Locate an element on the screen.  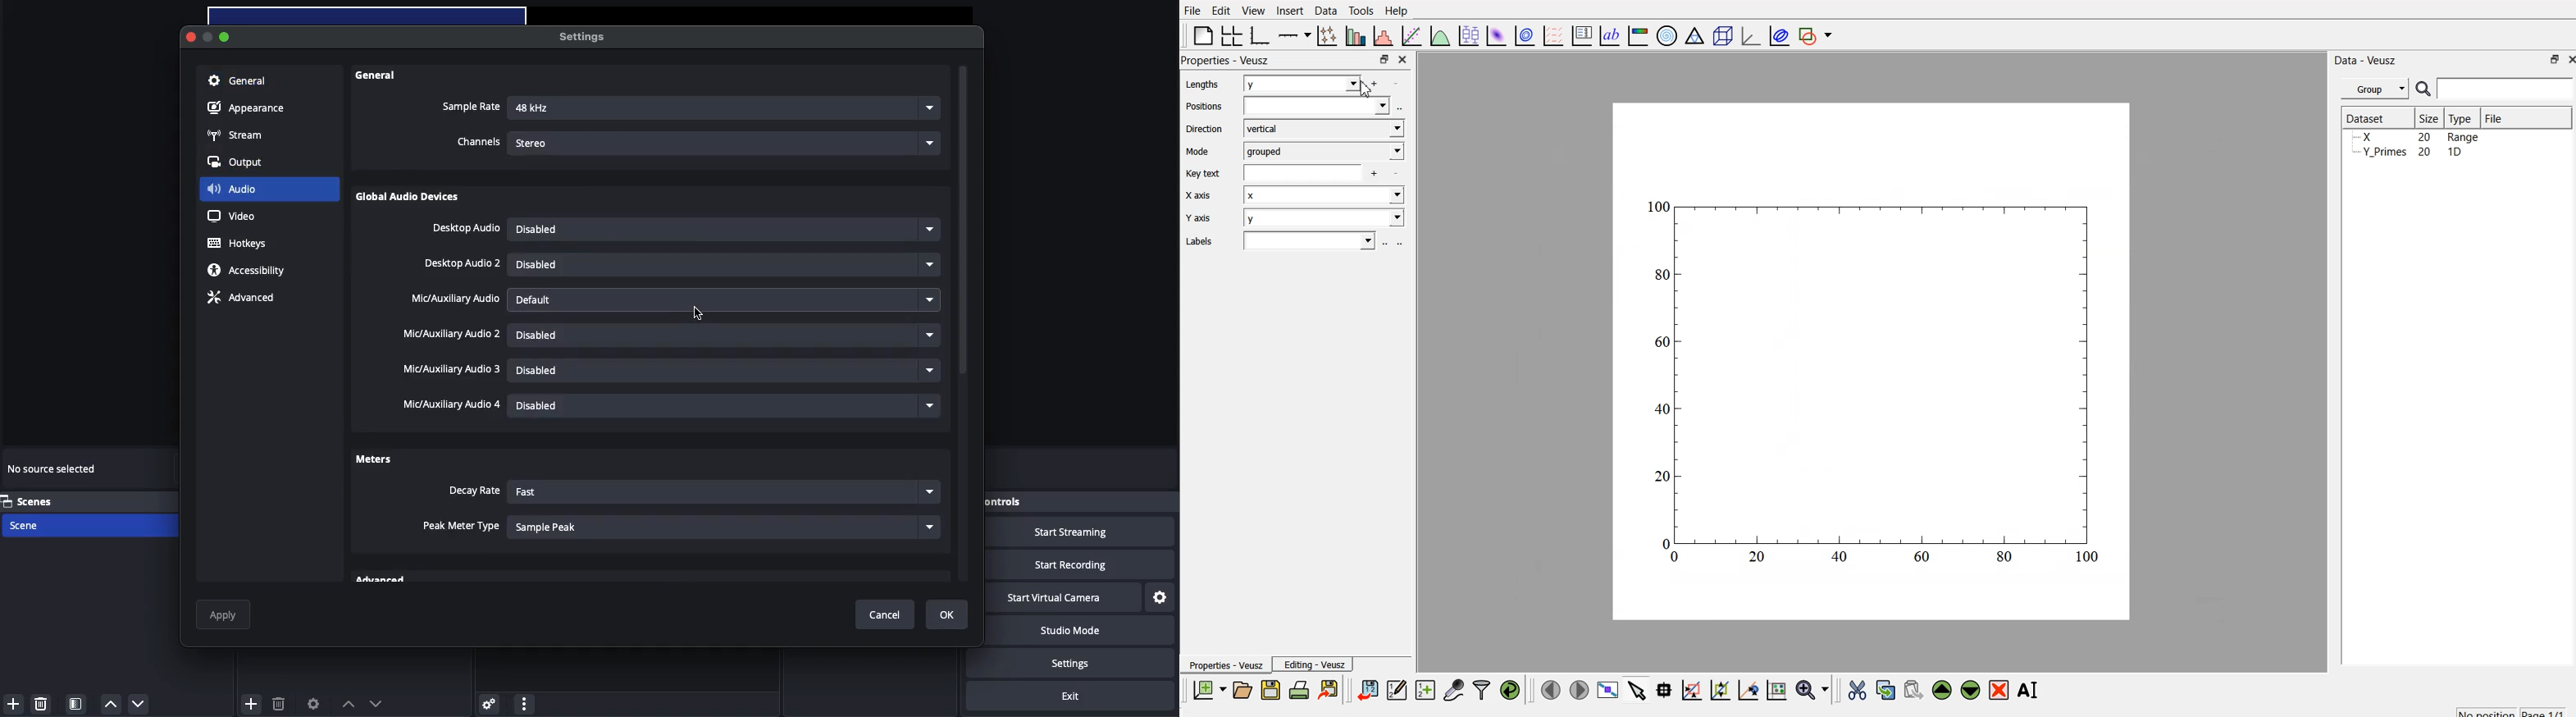
| Size is located at coordinates (2430, 118).